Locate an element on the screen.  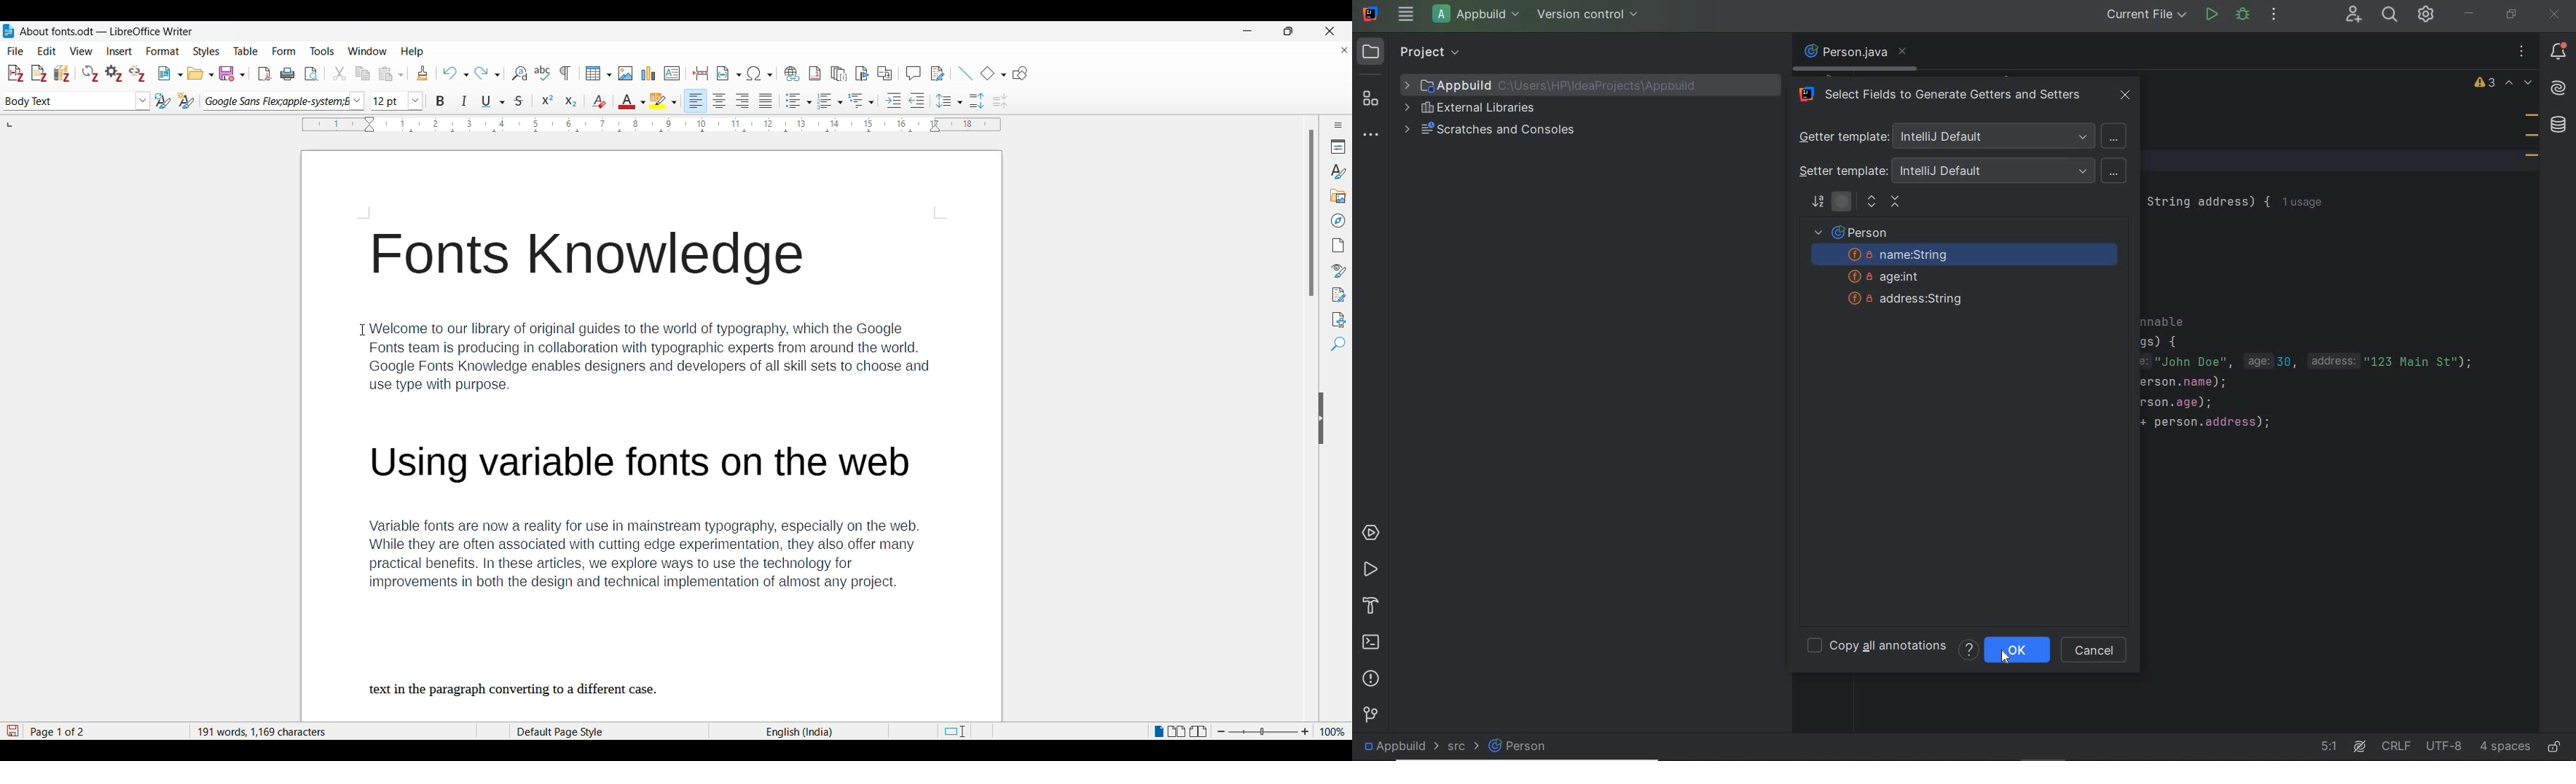
Styles menu is located at coordinates (206, 51).